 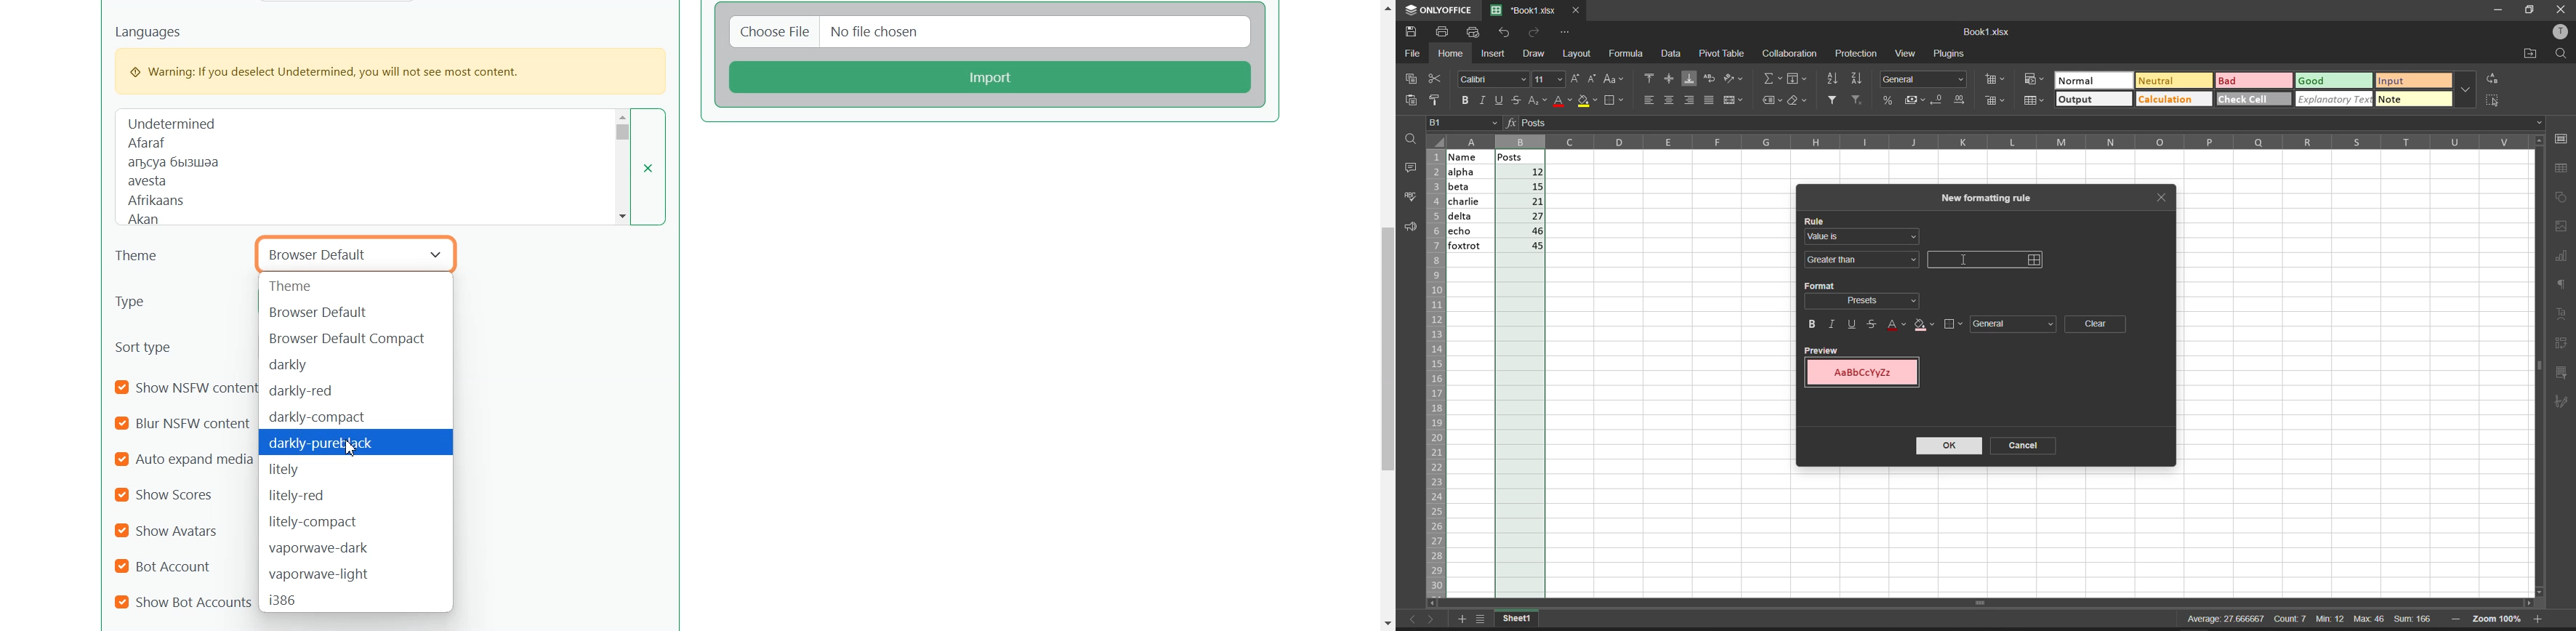 I want to click on signature settings, so click(x=2565, y=401).